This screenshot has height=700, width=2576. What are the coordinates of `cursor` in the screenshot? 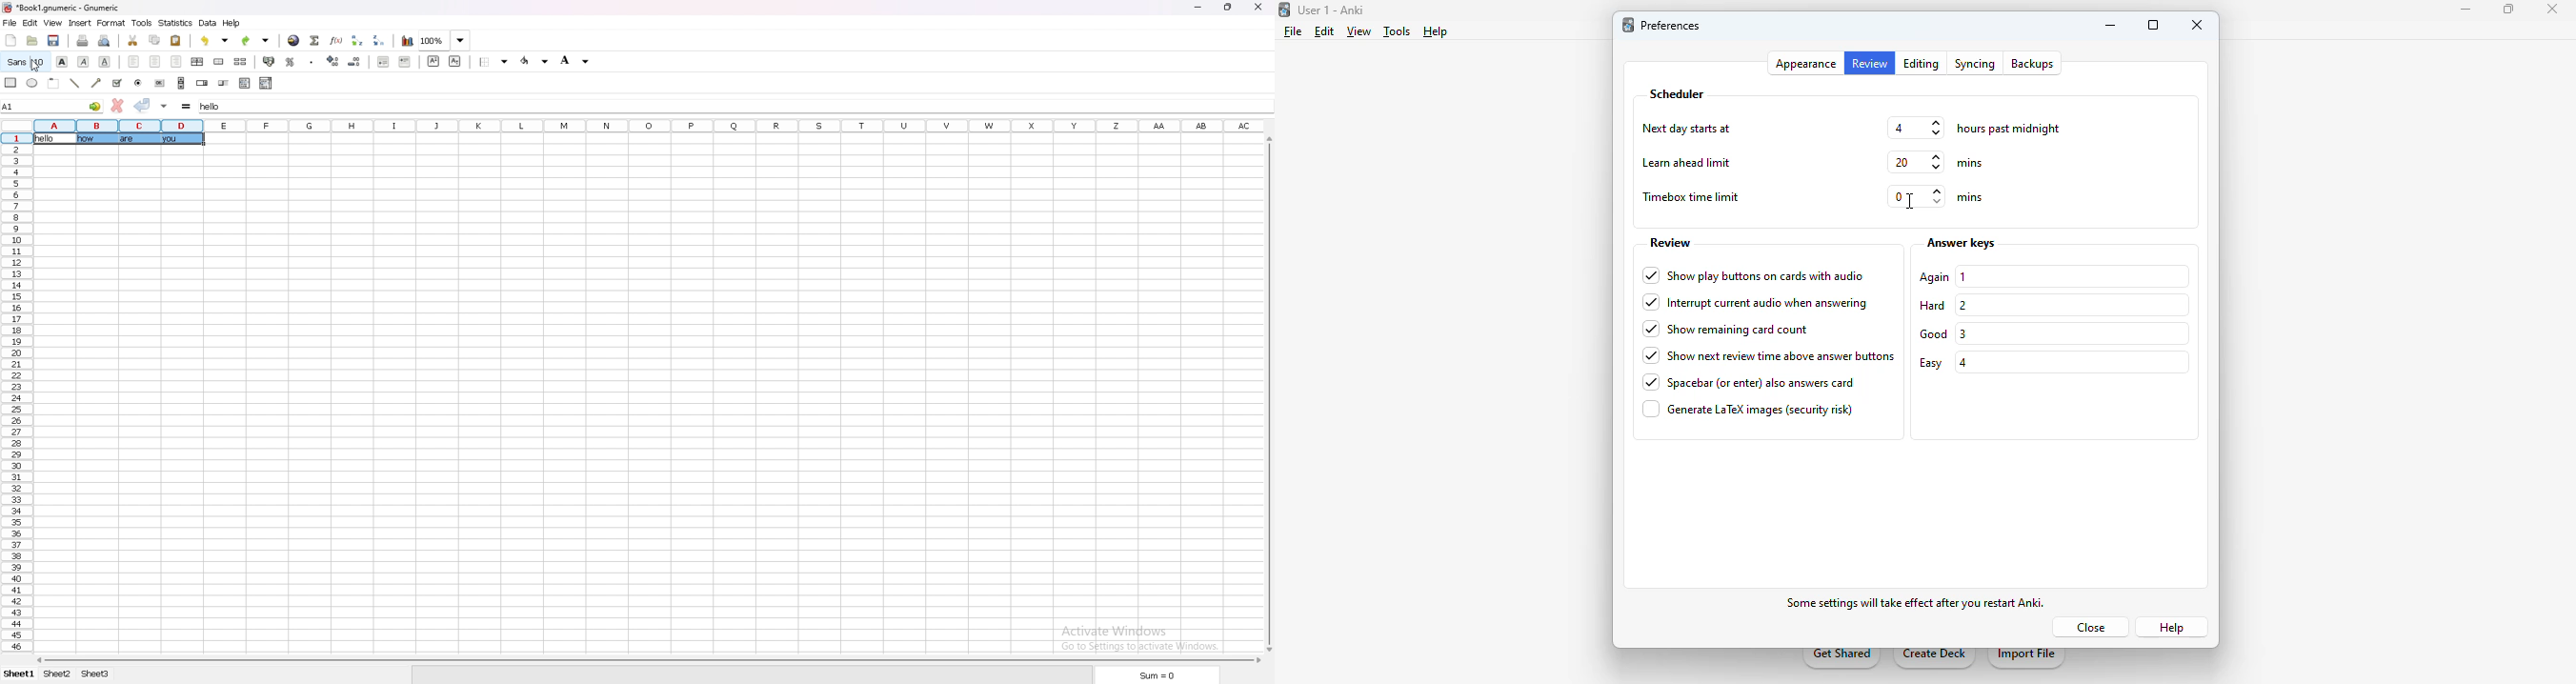 It's located at (1911, 201).